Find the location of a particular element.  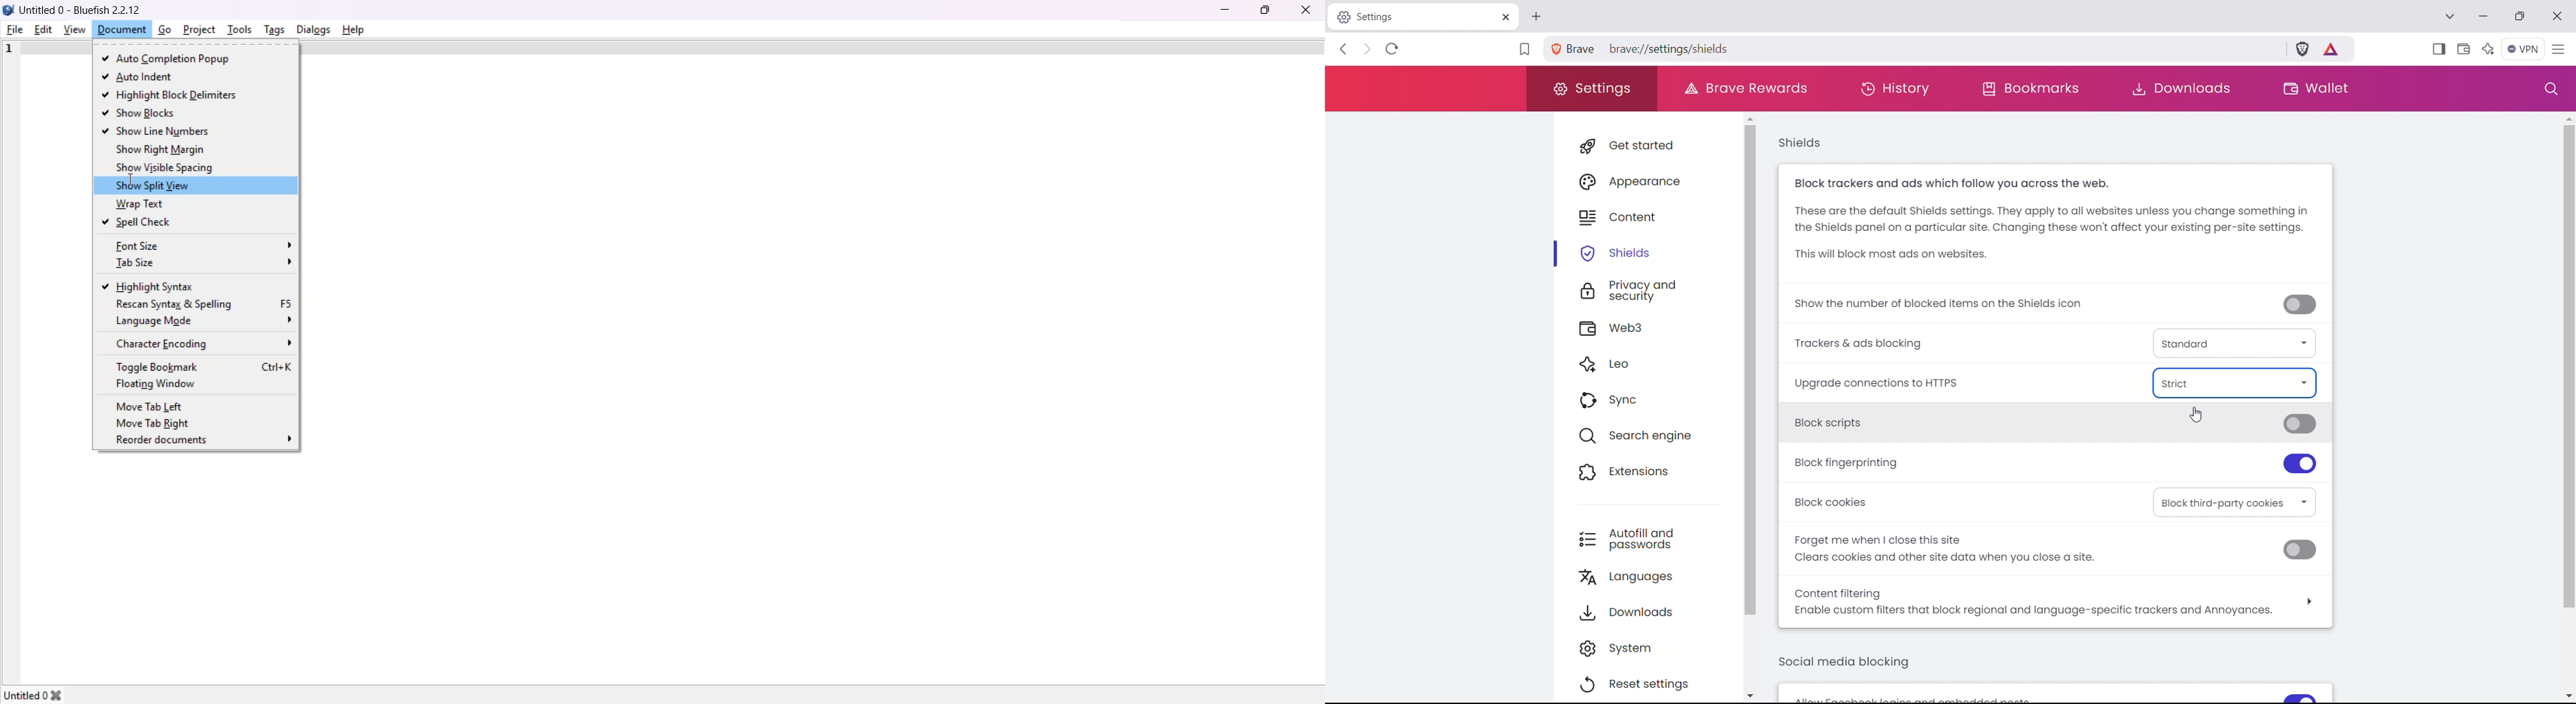

show right margin is located at coordinates (160, 149).